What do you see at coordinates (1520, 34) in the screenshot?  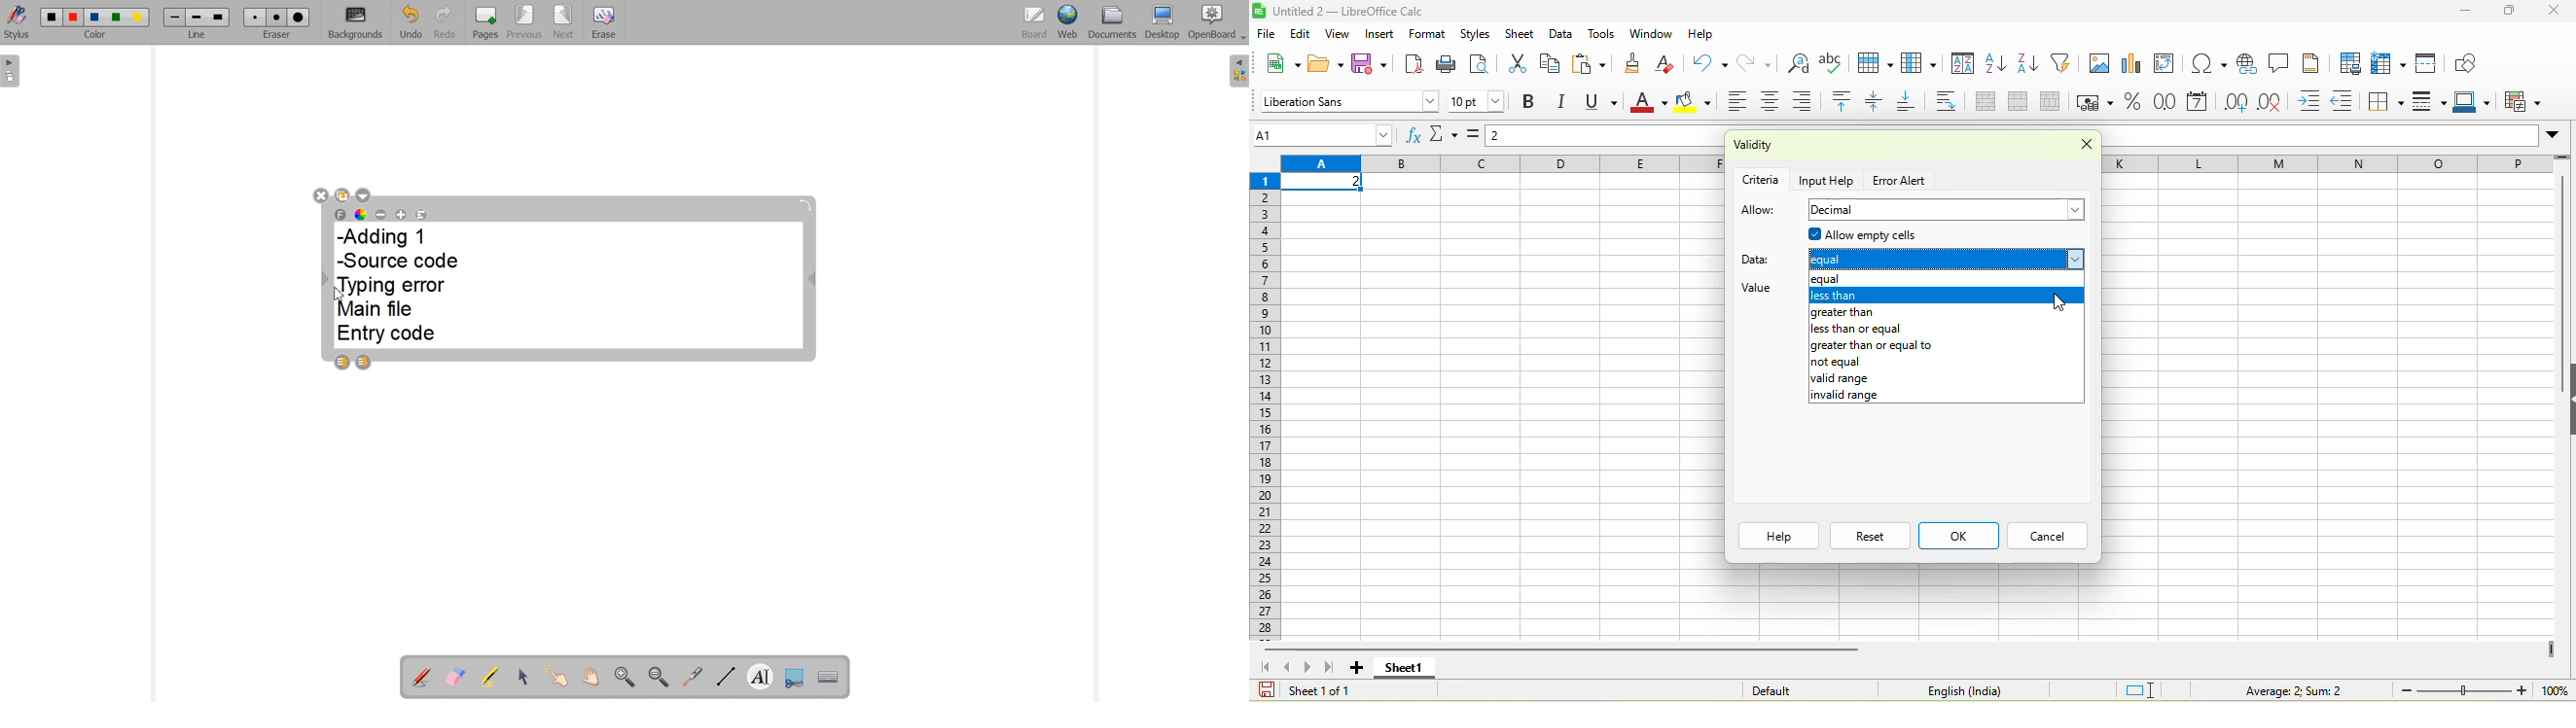 I see `sheet` at bounding box center [1520, 34].